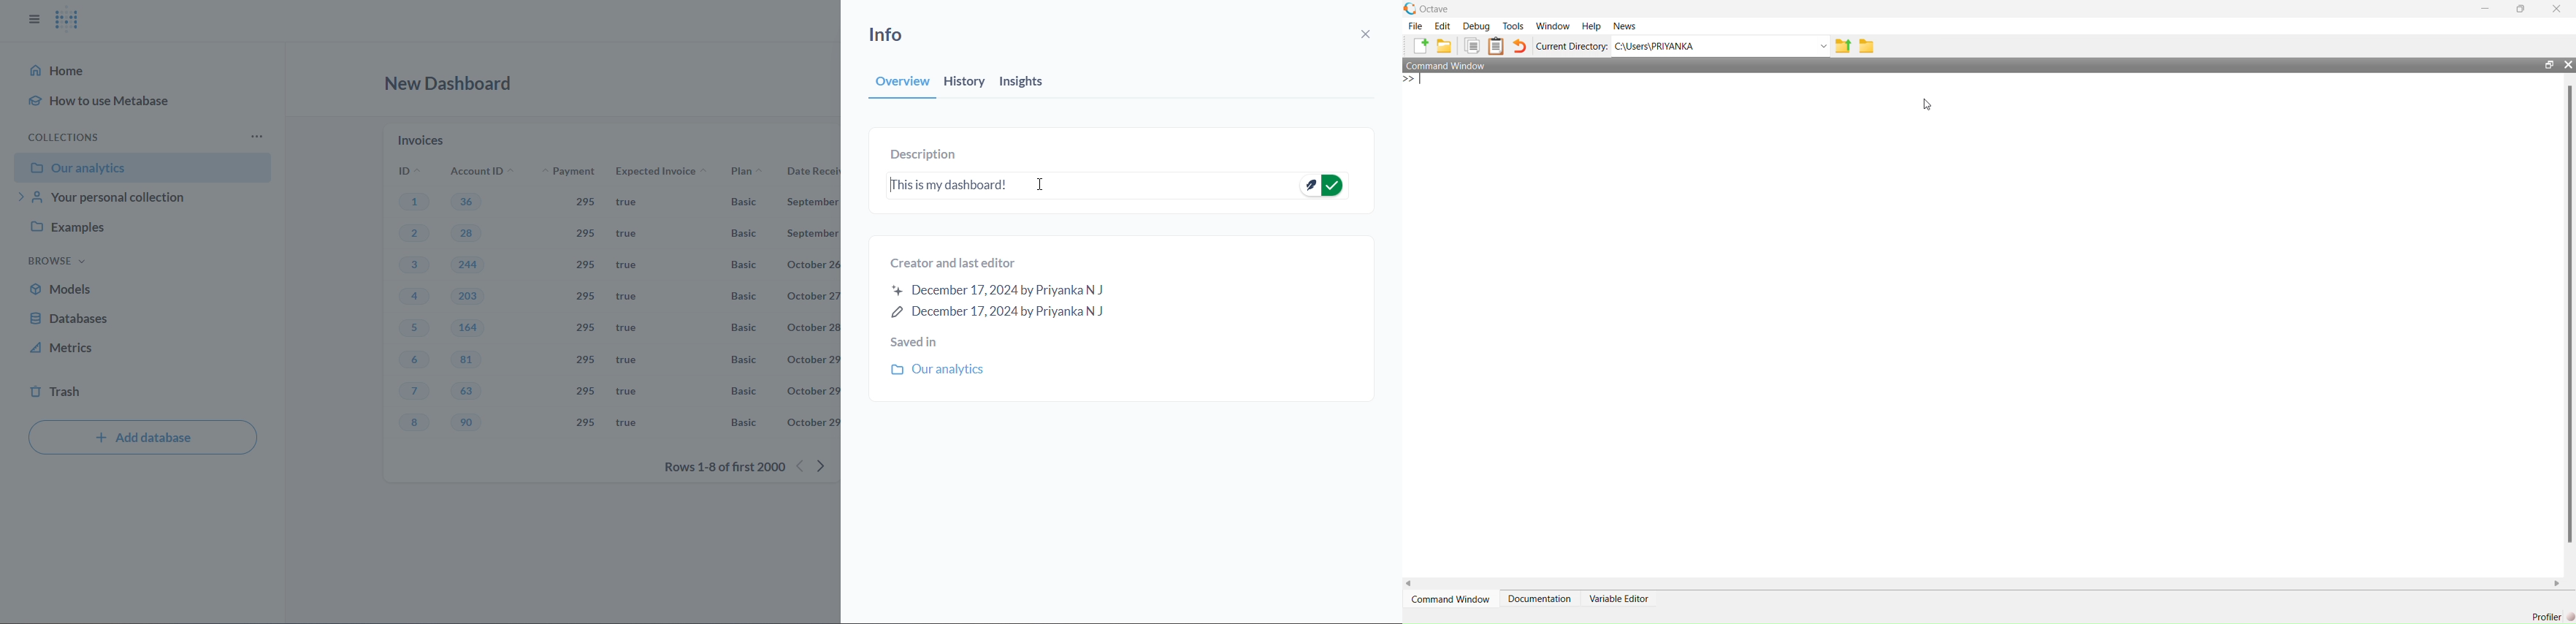  What do you see at coordinates (1369, 32) in the screenshot?
I see `close` at bounding box center [1369, 32].